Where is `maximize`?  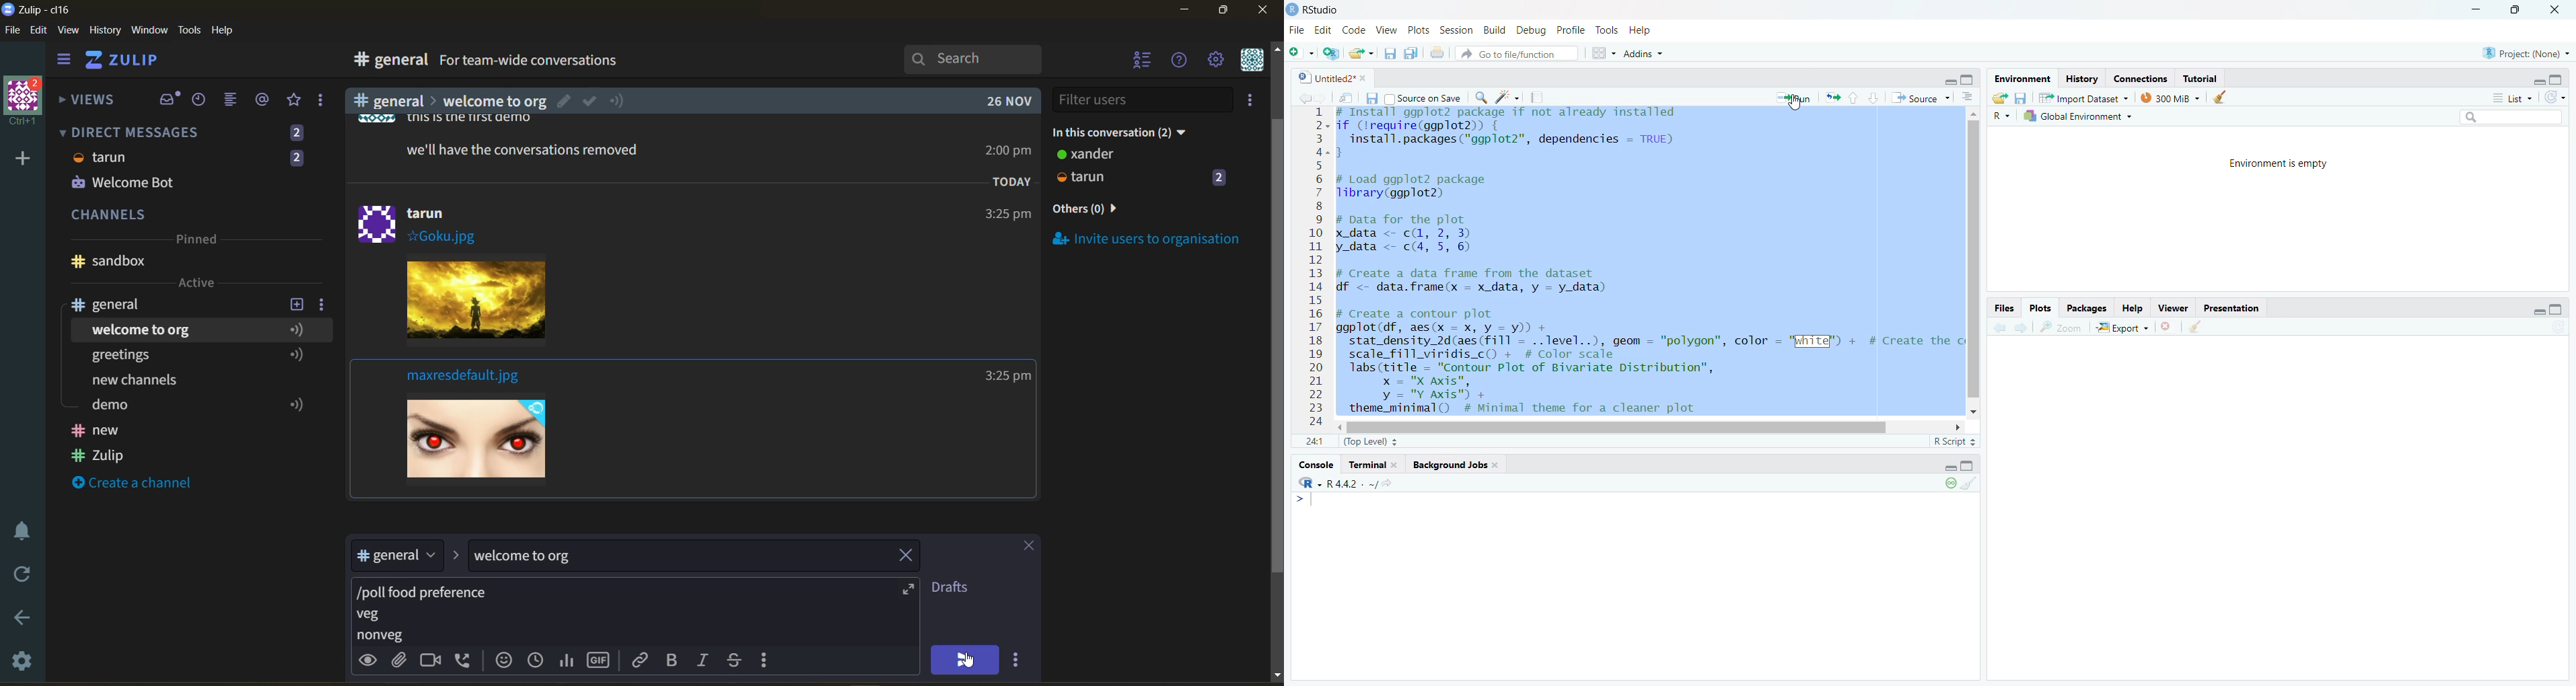 maximize is located at coordinates (2513, 11).